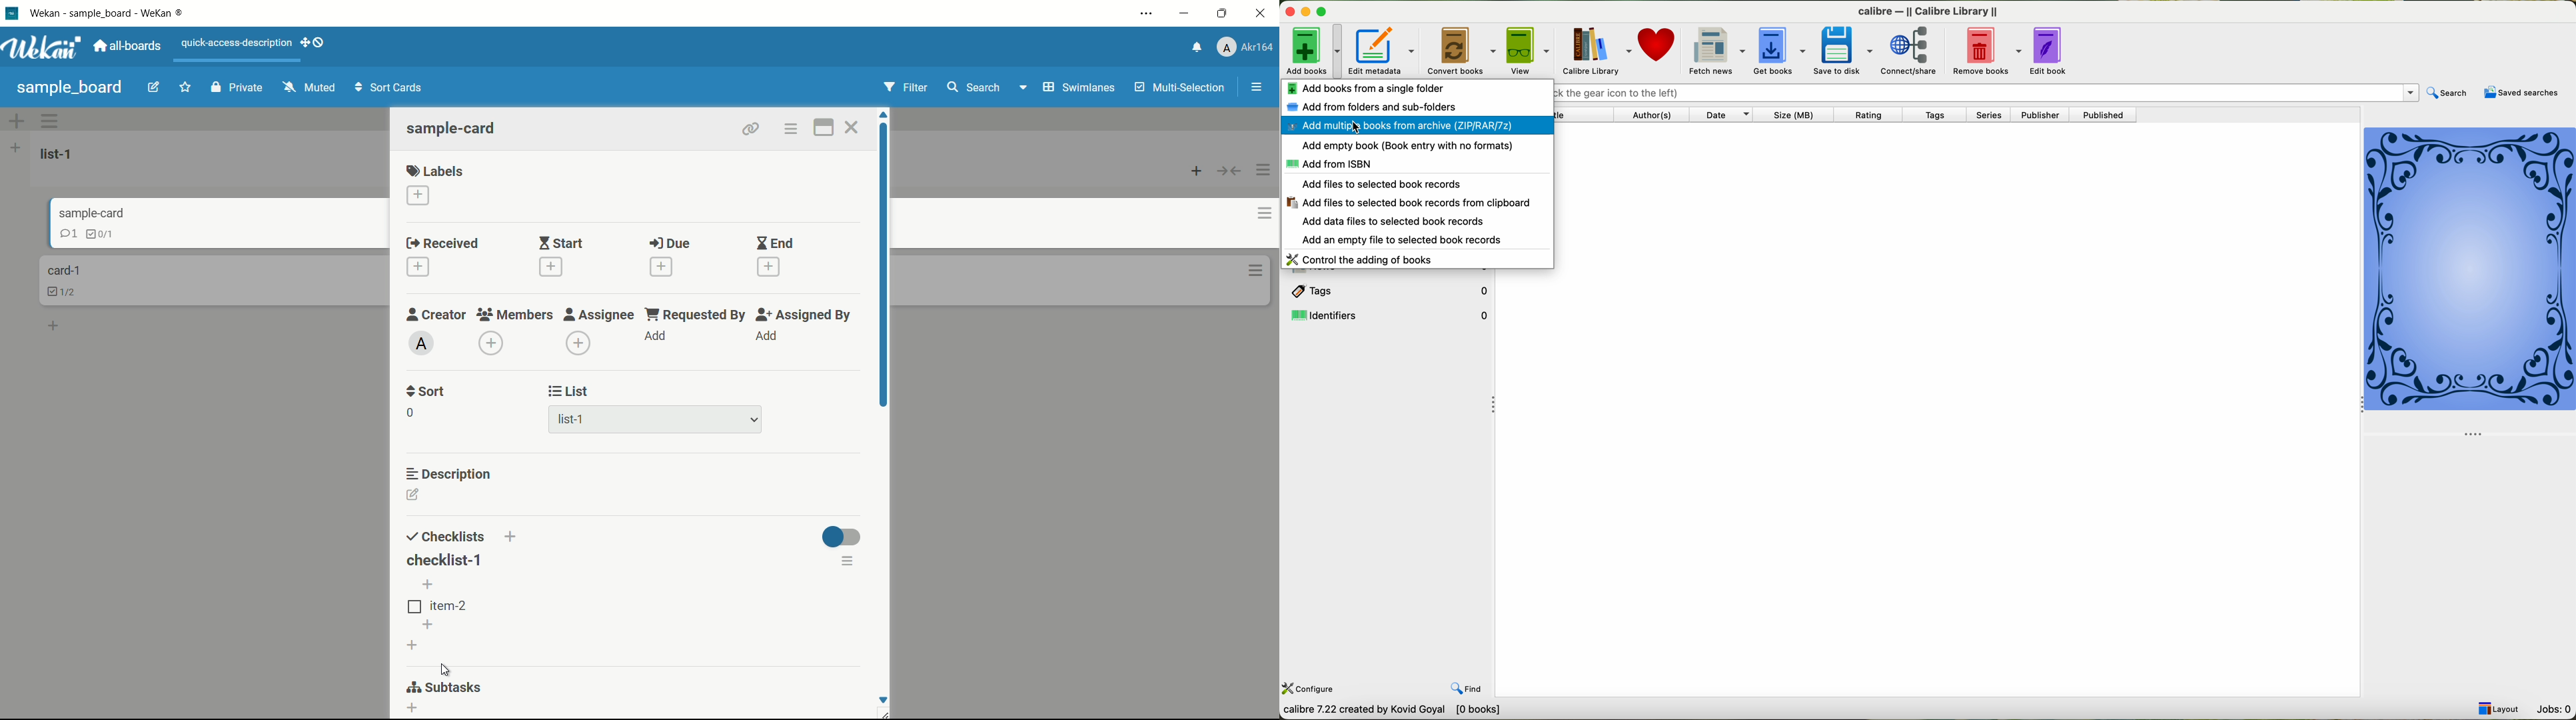 This screenshot has width=2576, height=728. I want to click on title, so click(1585, 116).